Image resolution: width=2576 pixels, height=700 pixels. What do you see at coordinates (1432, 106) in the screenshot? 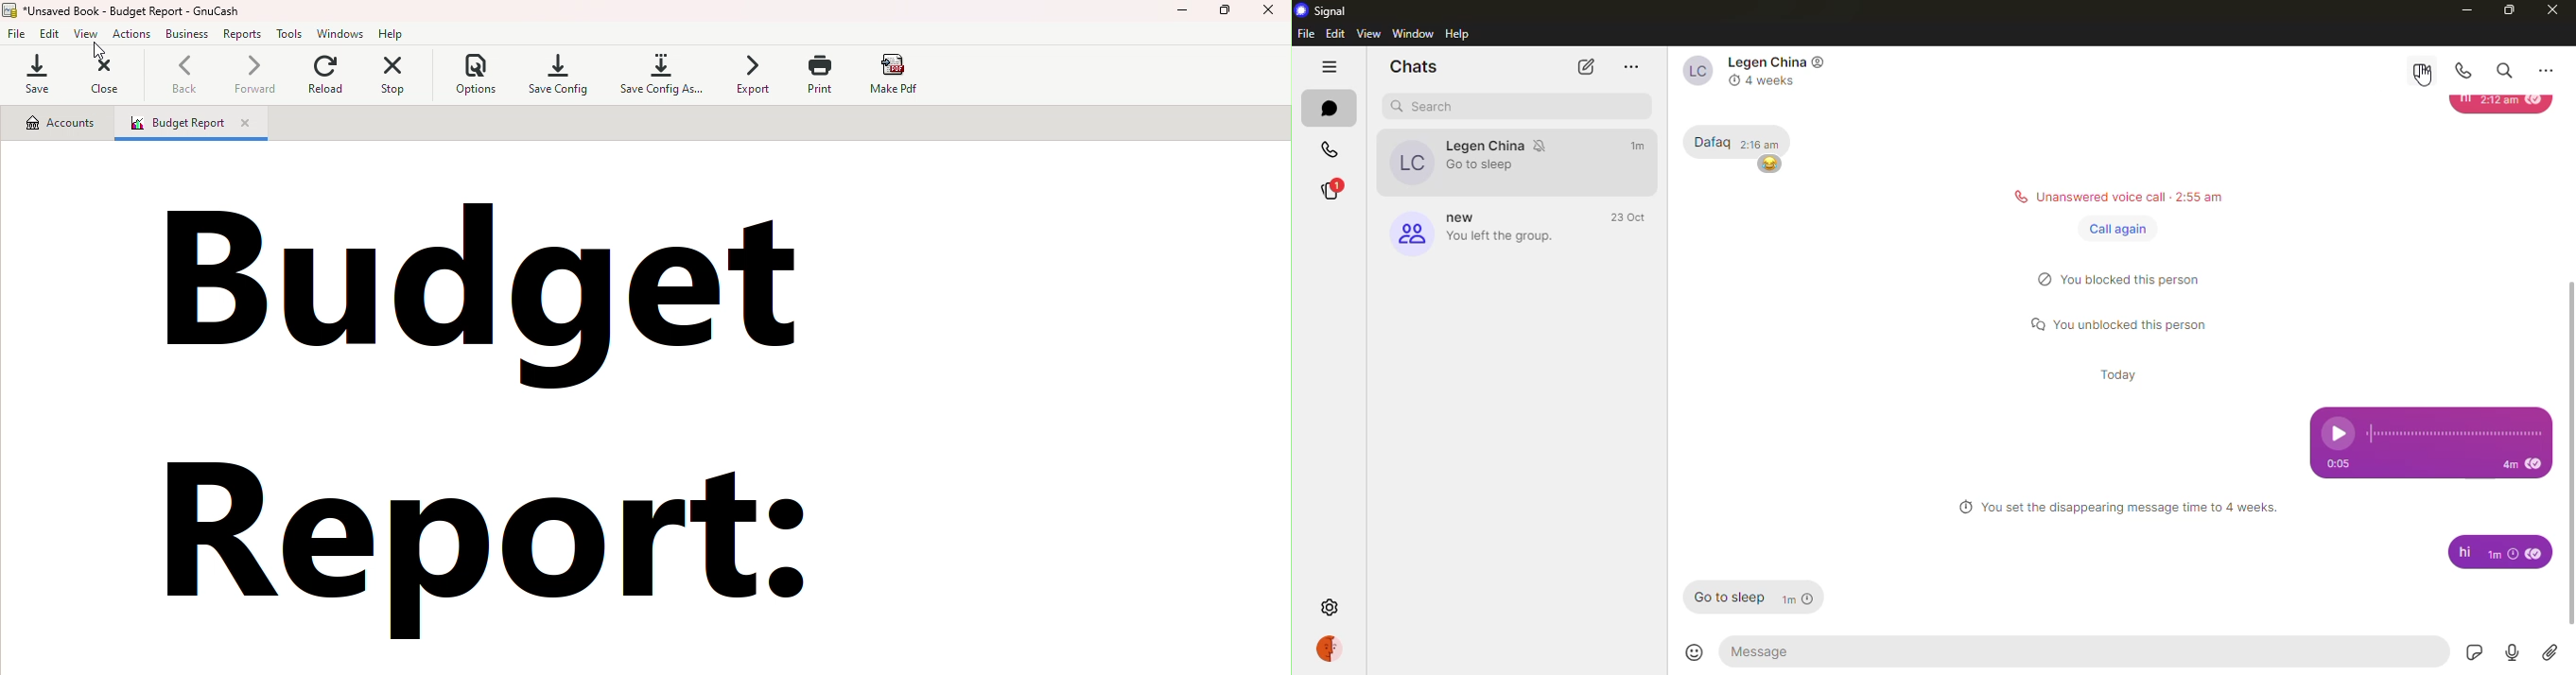
I see `search` at bounding box center [1432, 106].